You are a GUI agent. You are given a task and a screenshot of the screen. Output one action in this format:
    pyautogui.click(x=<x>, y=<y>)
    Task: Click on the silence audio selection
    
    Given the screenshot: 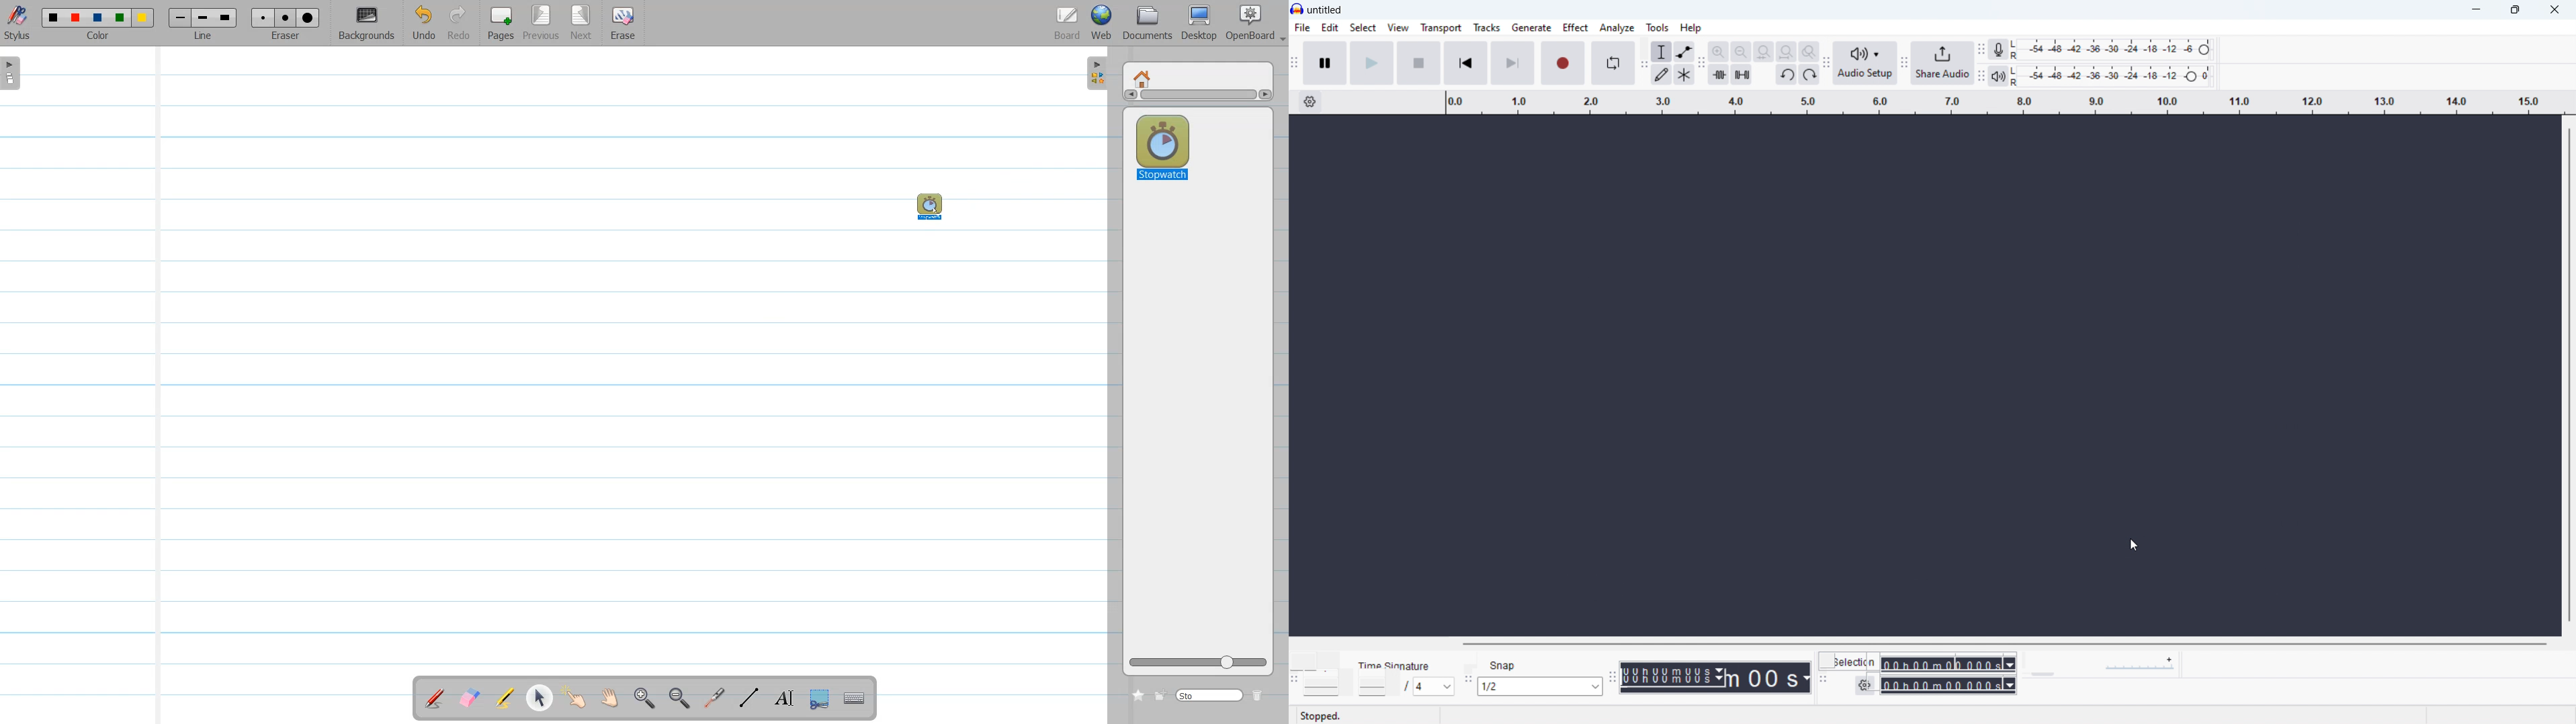 What is the action you would take?
    pyautogui.click(x=1742, y=74)
    